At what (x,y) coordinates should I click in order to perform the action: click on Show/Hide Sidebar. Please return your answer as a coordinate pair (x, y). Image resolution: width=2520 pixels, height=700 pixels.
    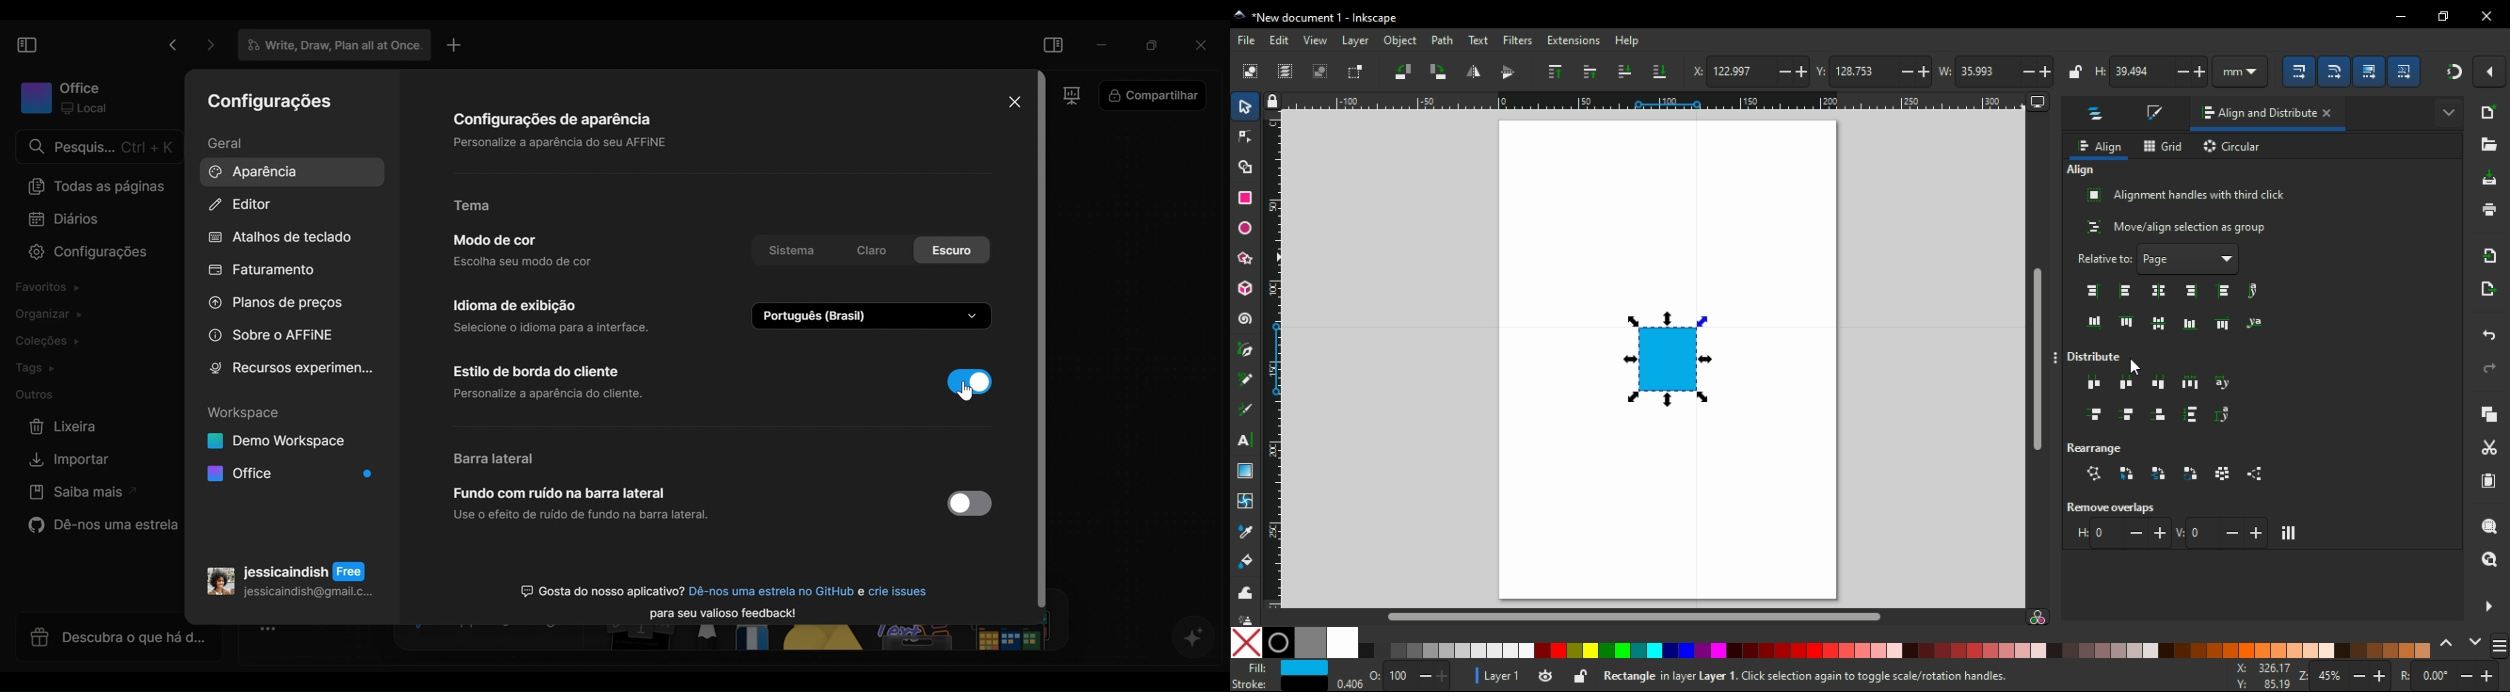
    Looking at the image, I should click on (26, 44).